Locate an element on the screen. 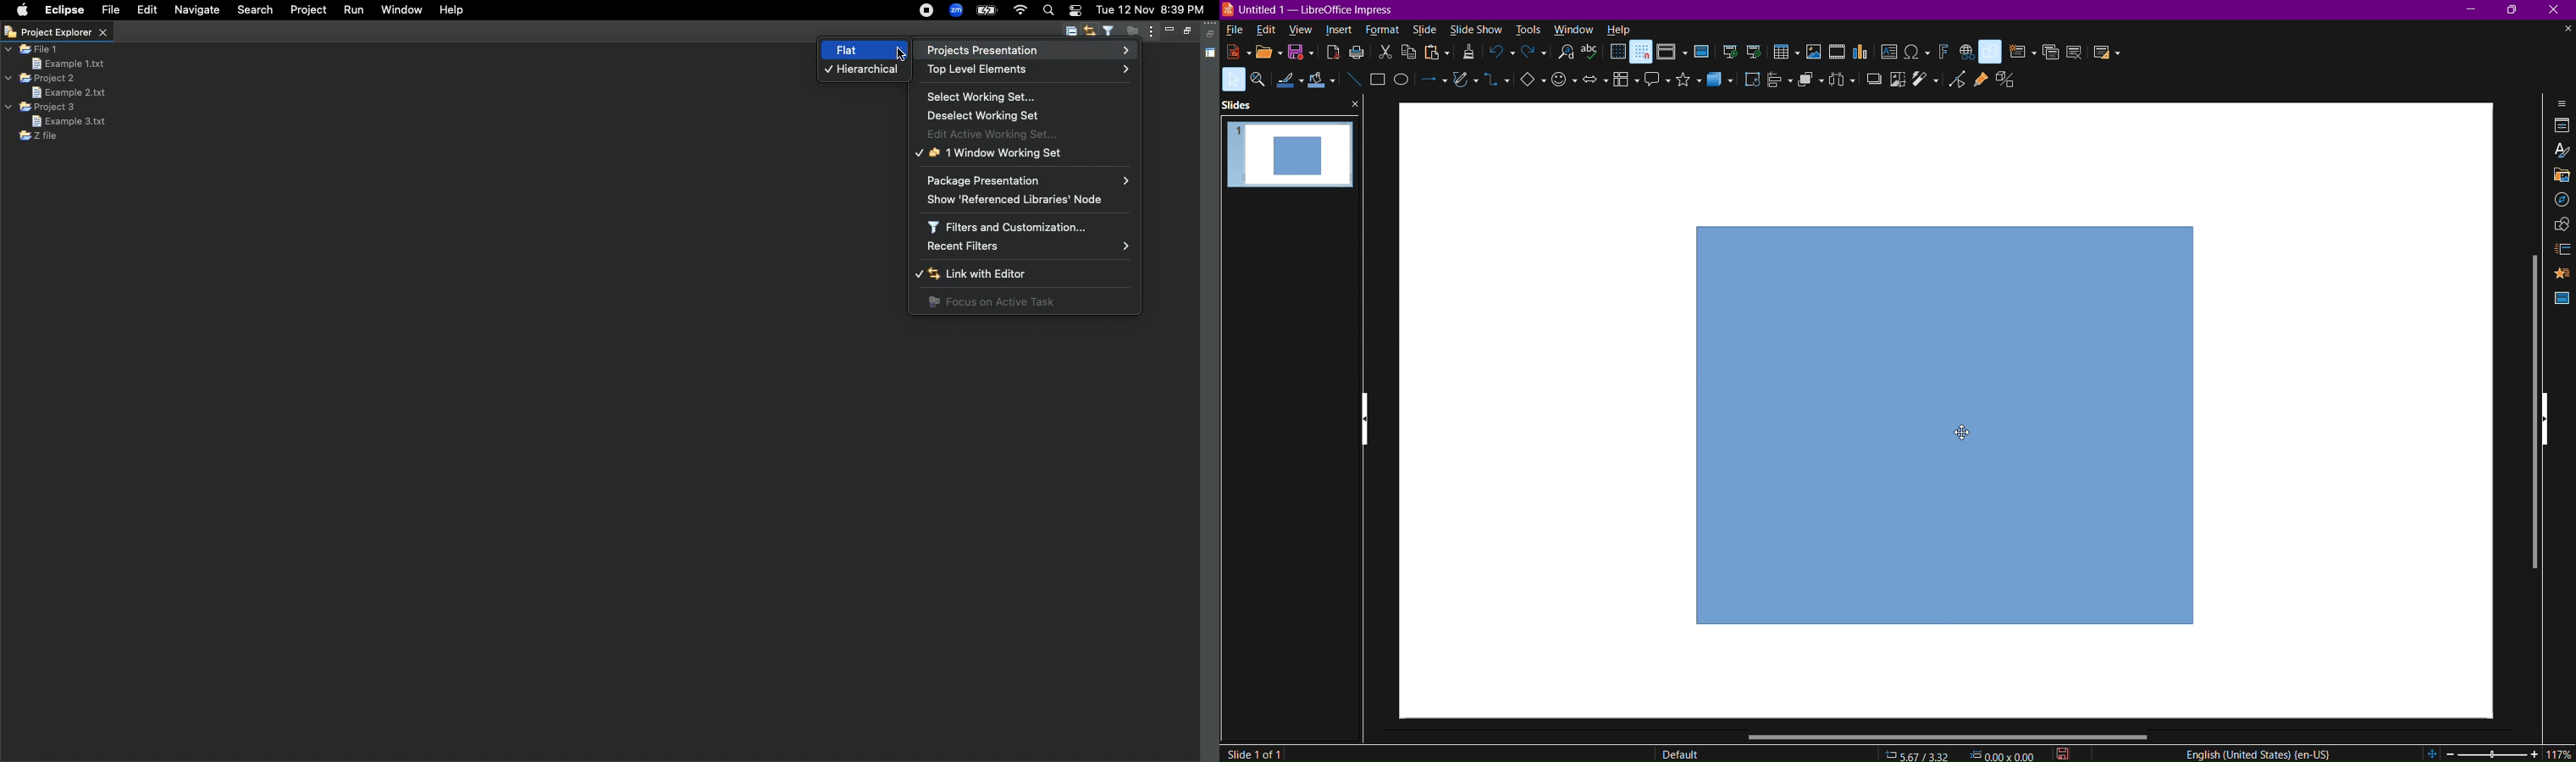 The height and width of the screenshot is (784, 2576). Select working set is located at coordinates (985, 97).